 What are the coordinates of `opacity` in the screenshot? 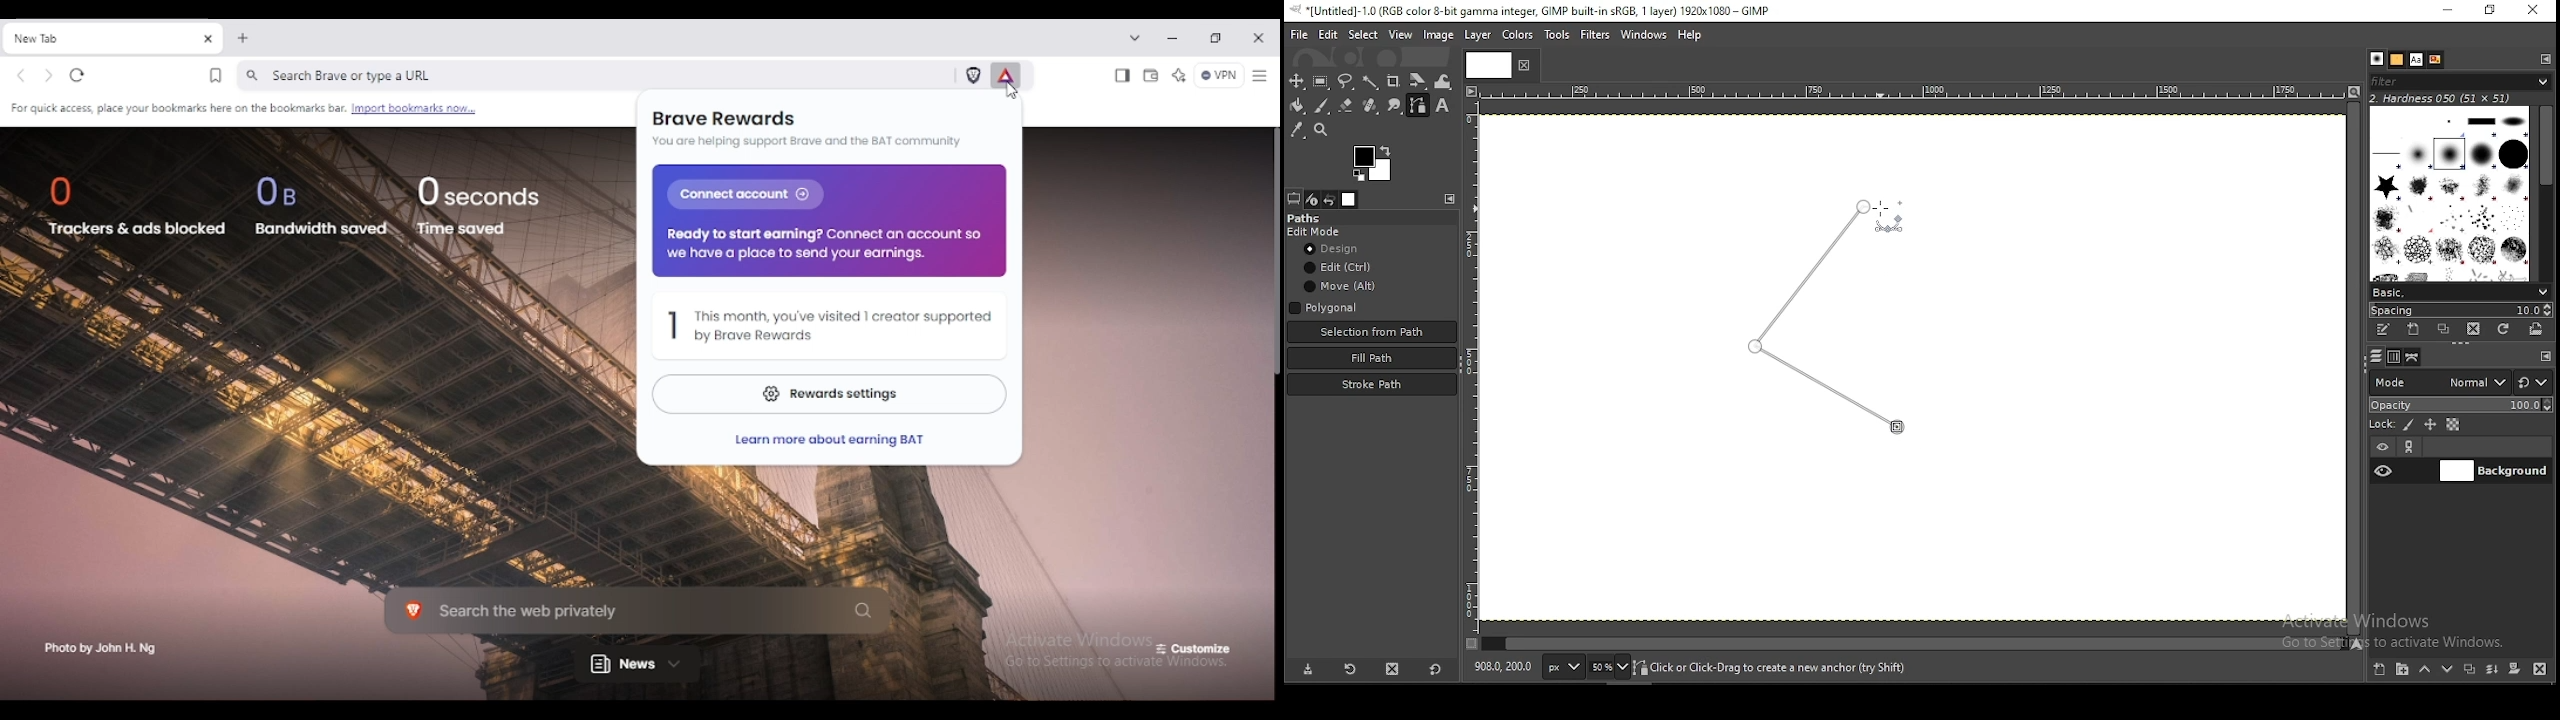 It's located at (2460, 406).